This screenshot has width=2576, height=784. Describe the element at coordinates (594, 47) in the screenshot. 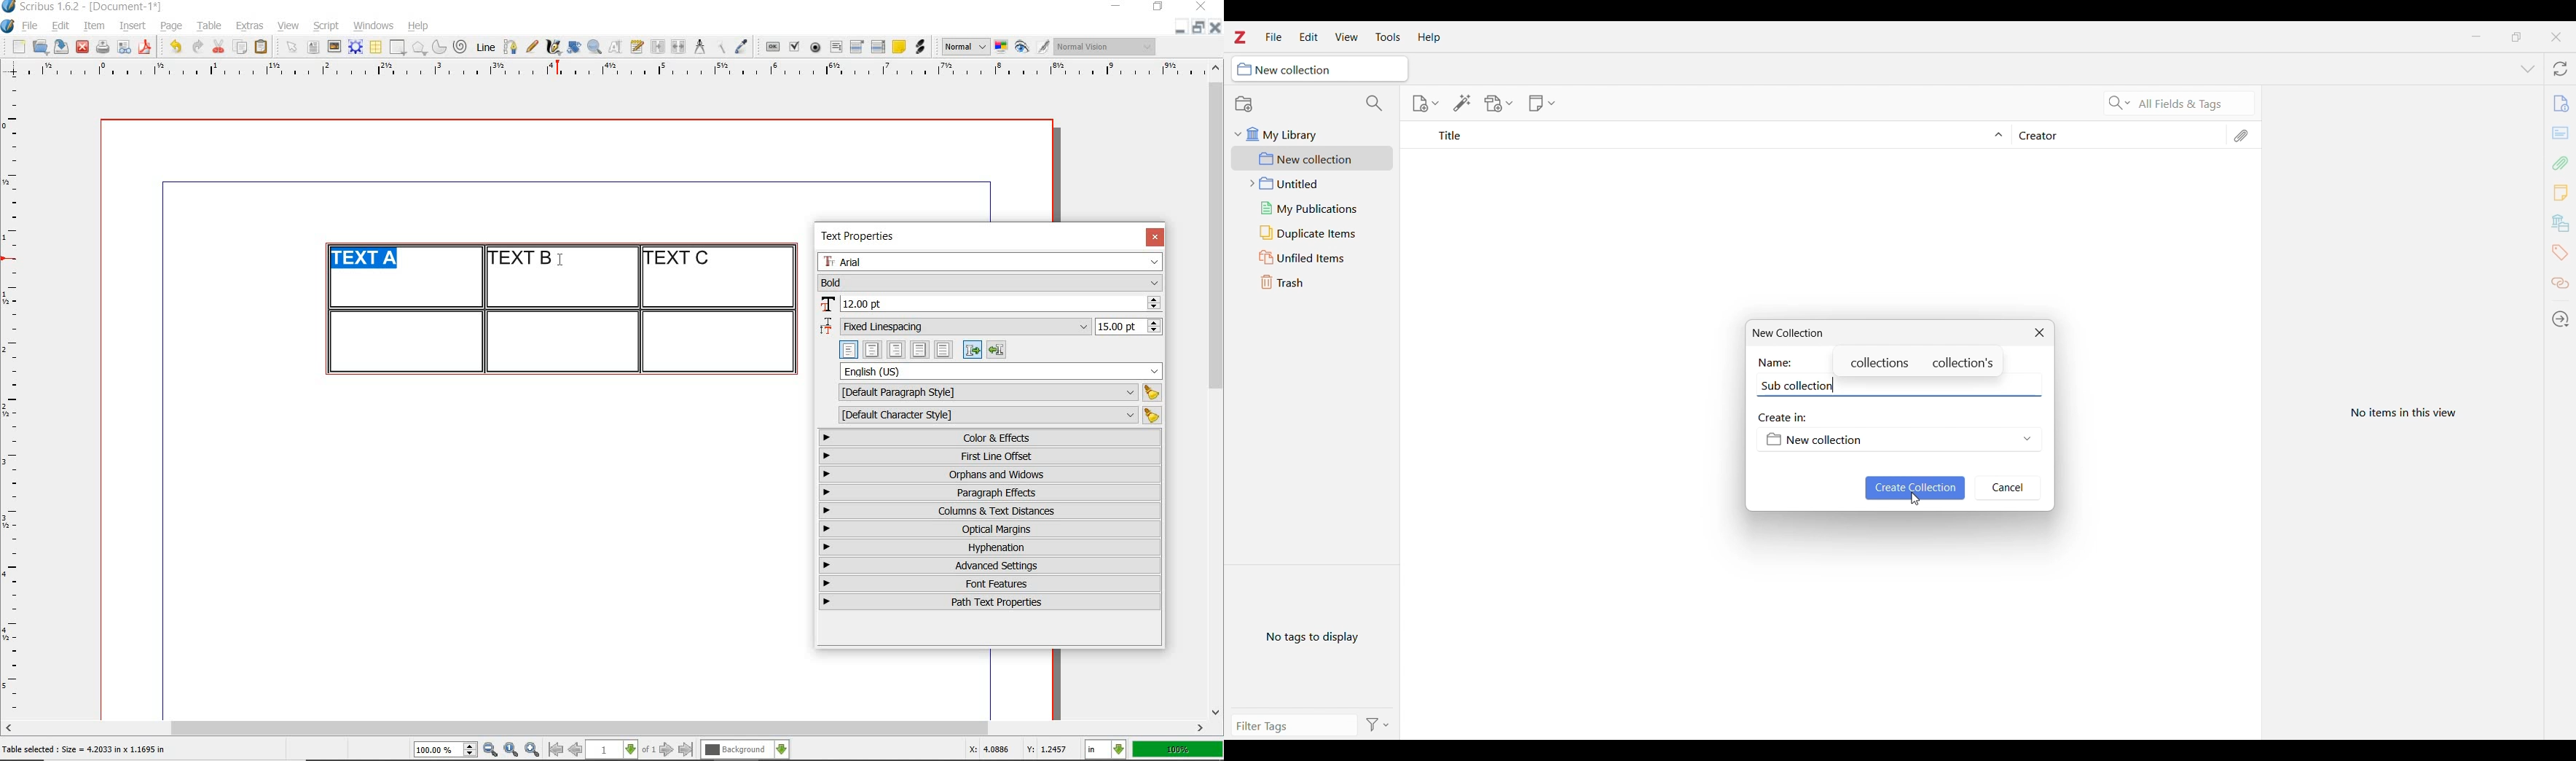

I see `zoom in or zoom out` at that location.